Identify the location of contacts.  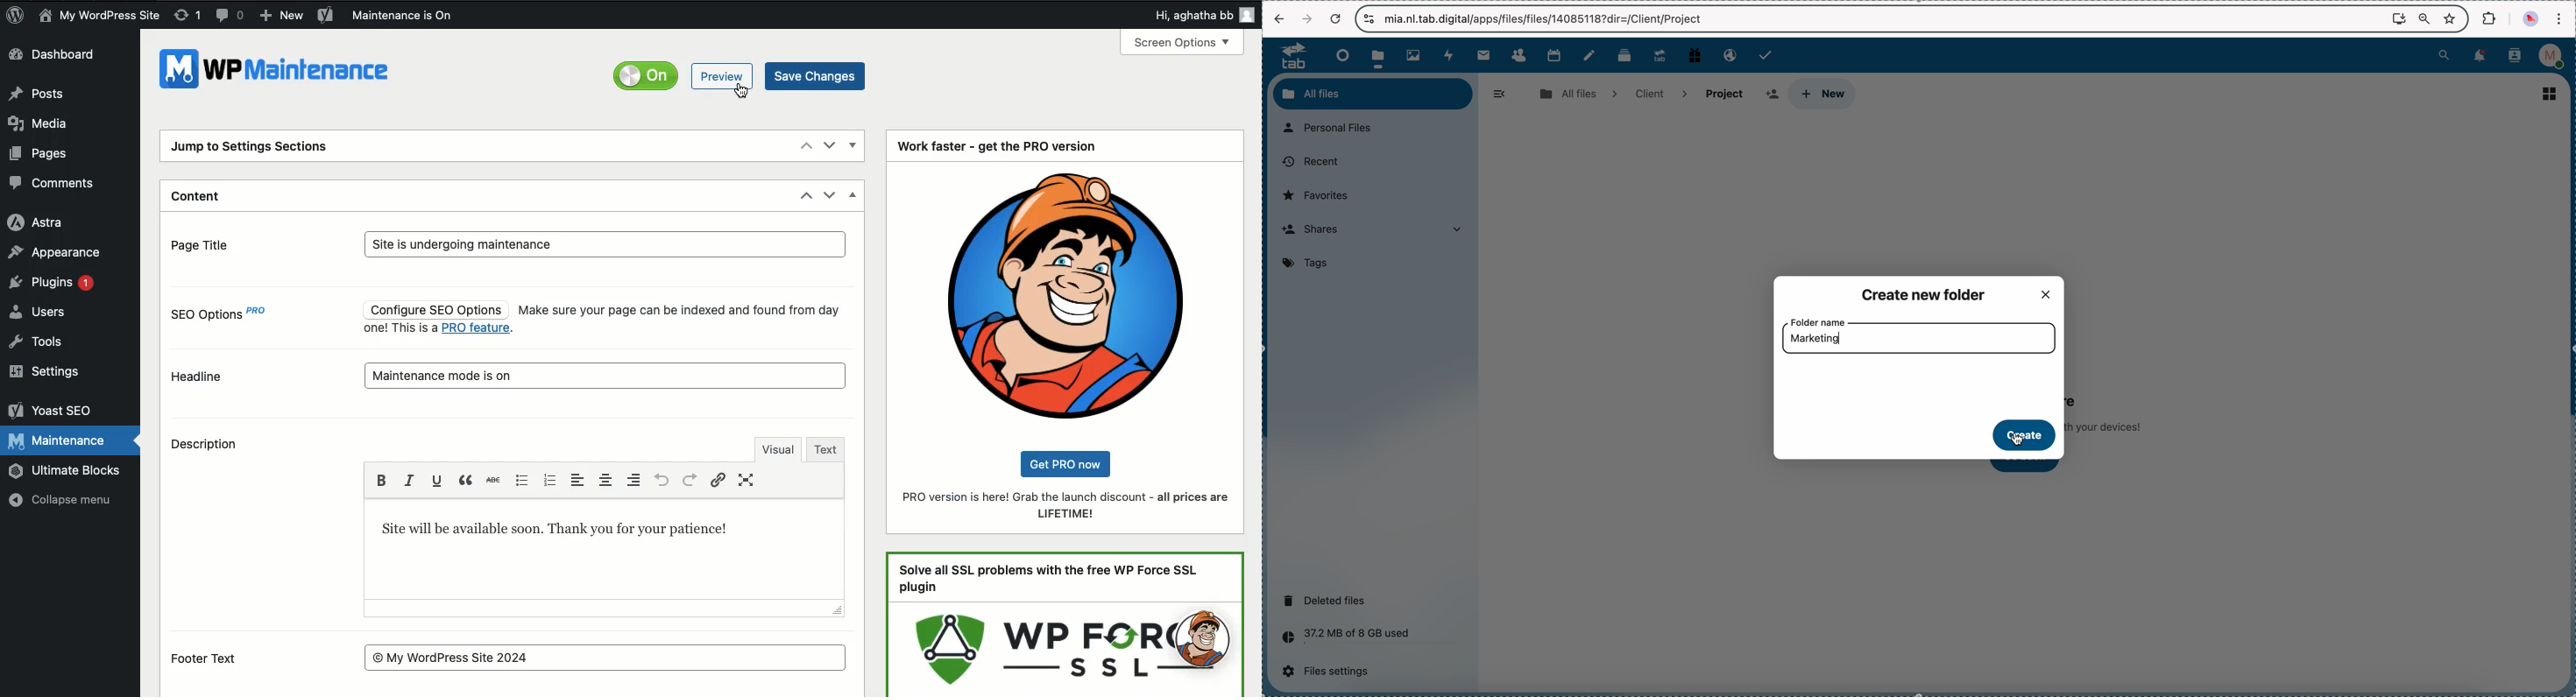
(2515, 57).